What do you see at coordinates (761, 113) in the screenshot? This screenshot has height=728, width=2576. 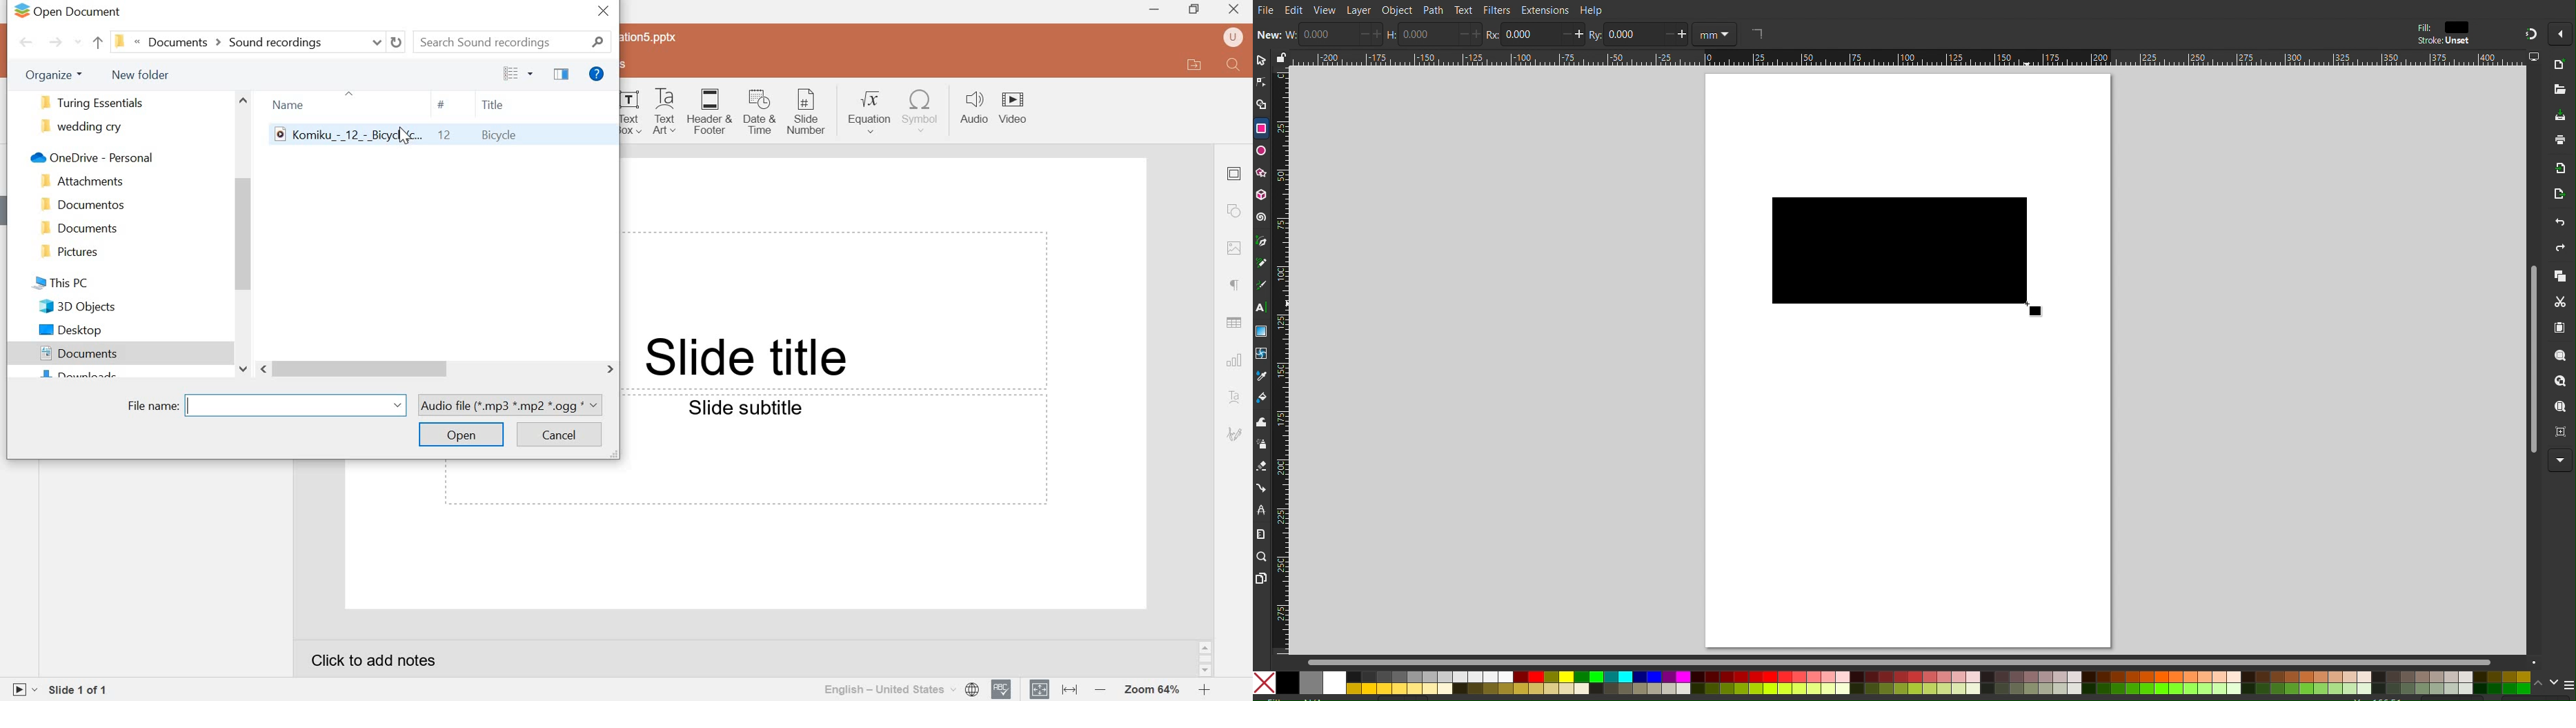 I see `Date & Time` at bounding box center [761, 113].